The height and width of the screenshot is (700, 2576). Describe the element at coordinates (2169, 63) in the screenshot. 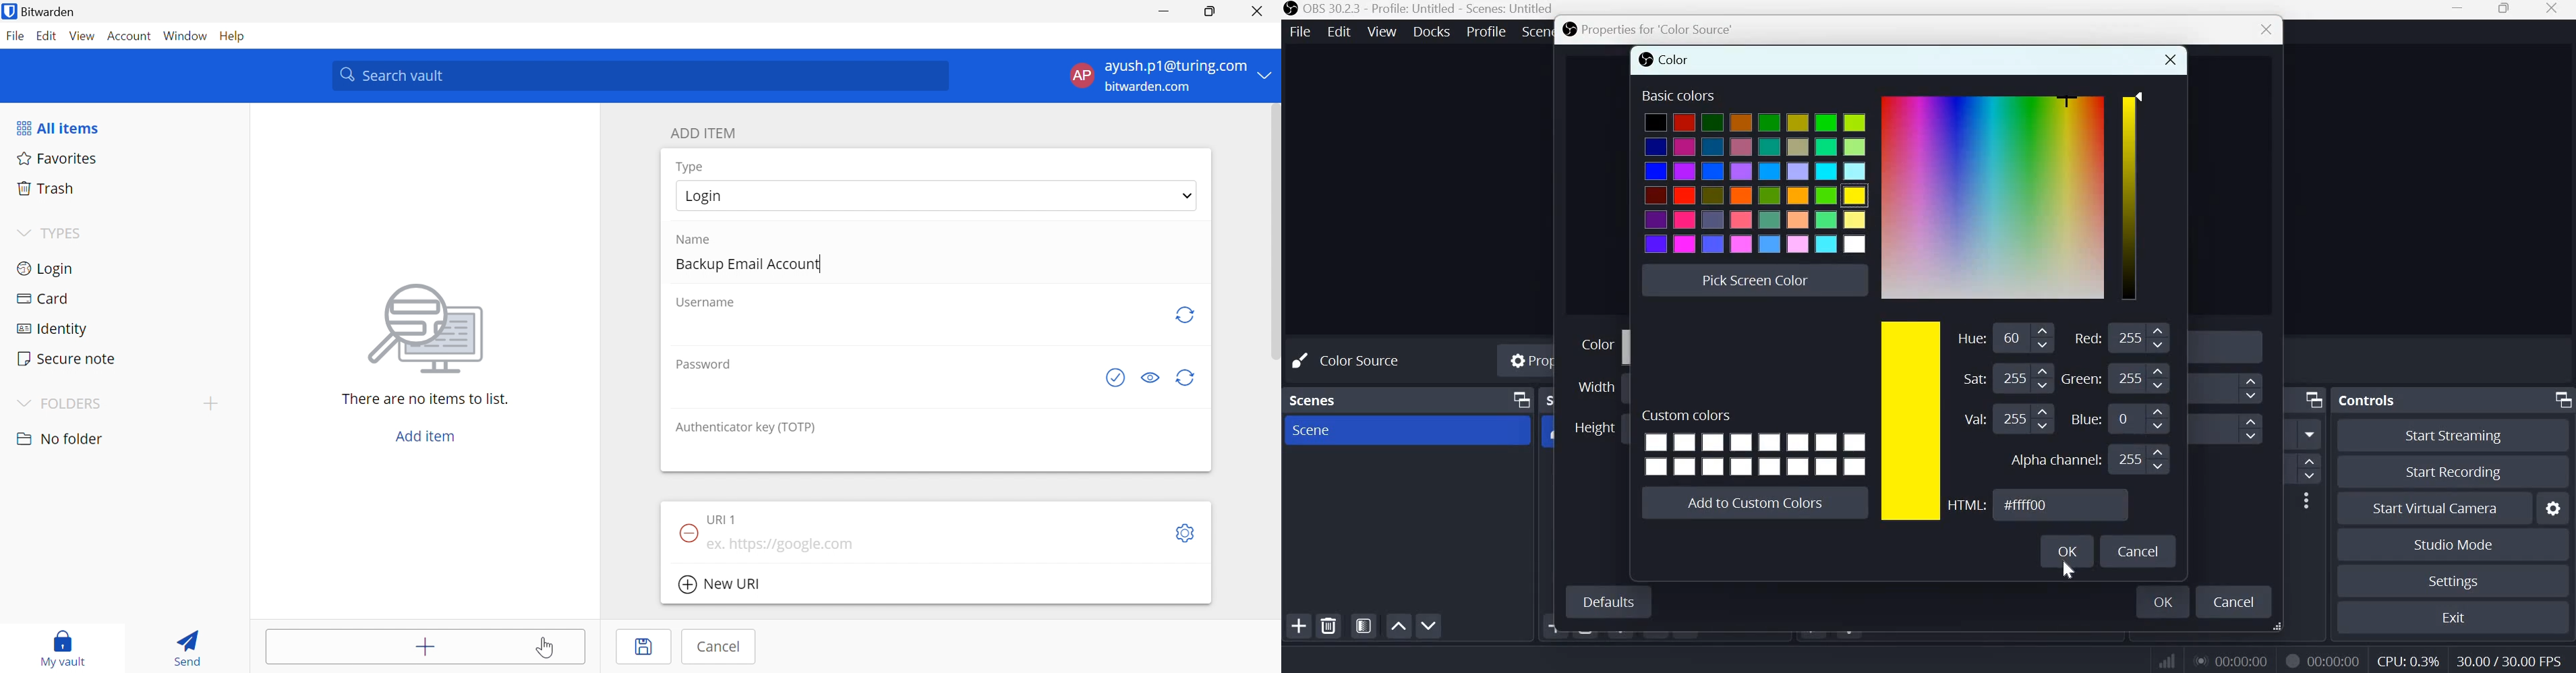

I see `close` at that location.